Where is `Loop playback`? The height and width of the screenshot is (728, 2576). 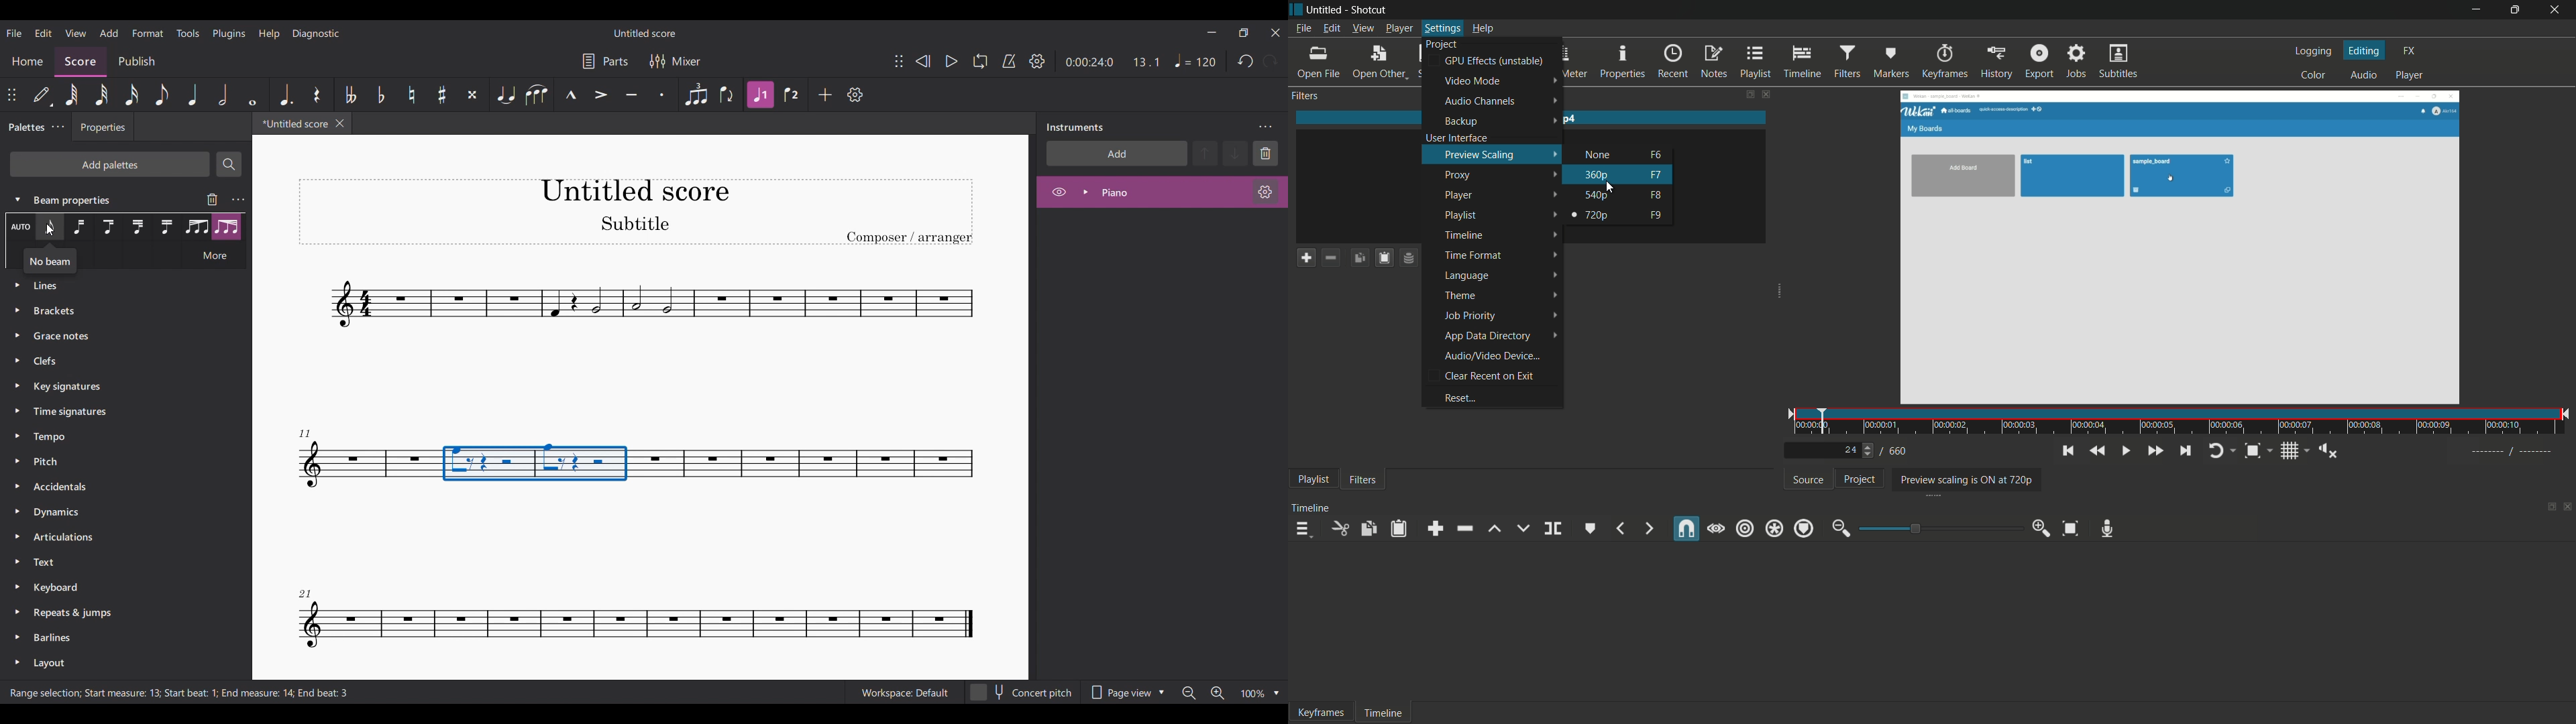 Loop playback is located at coordinates (980, 61).